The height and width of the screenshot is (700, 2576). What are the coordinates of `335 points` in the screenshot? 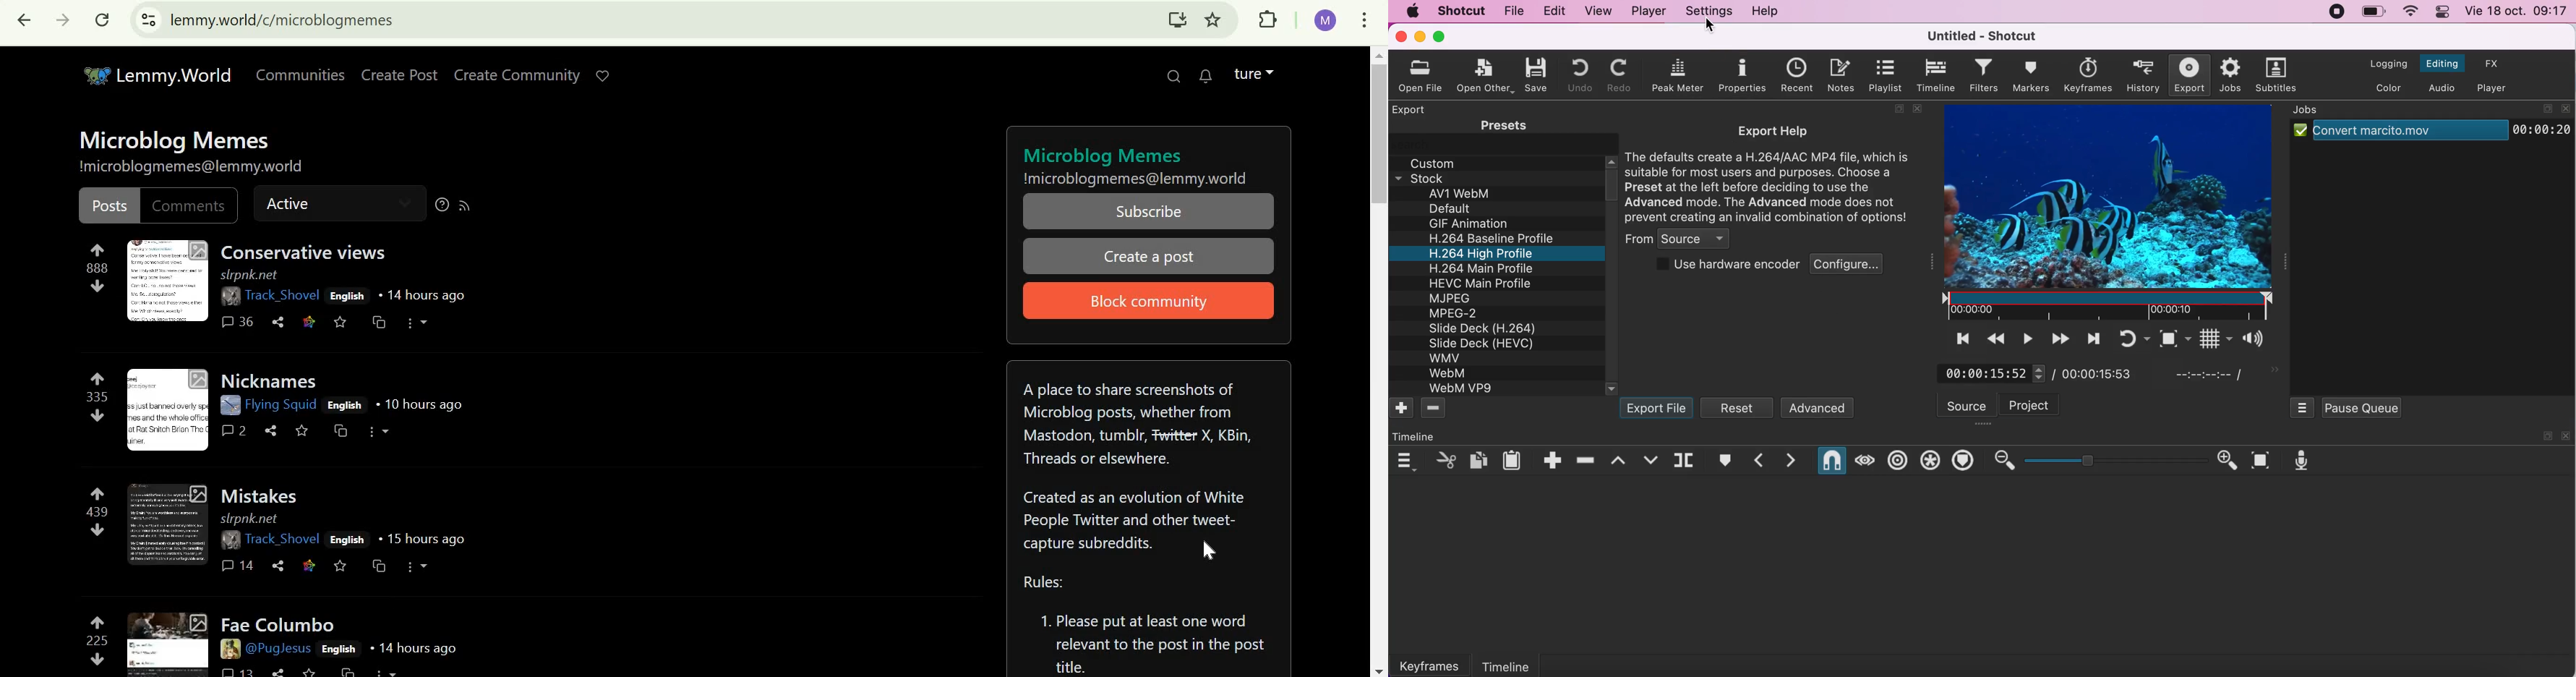 It's located at (94, 397).